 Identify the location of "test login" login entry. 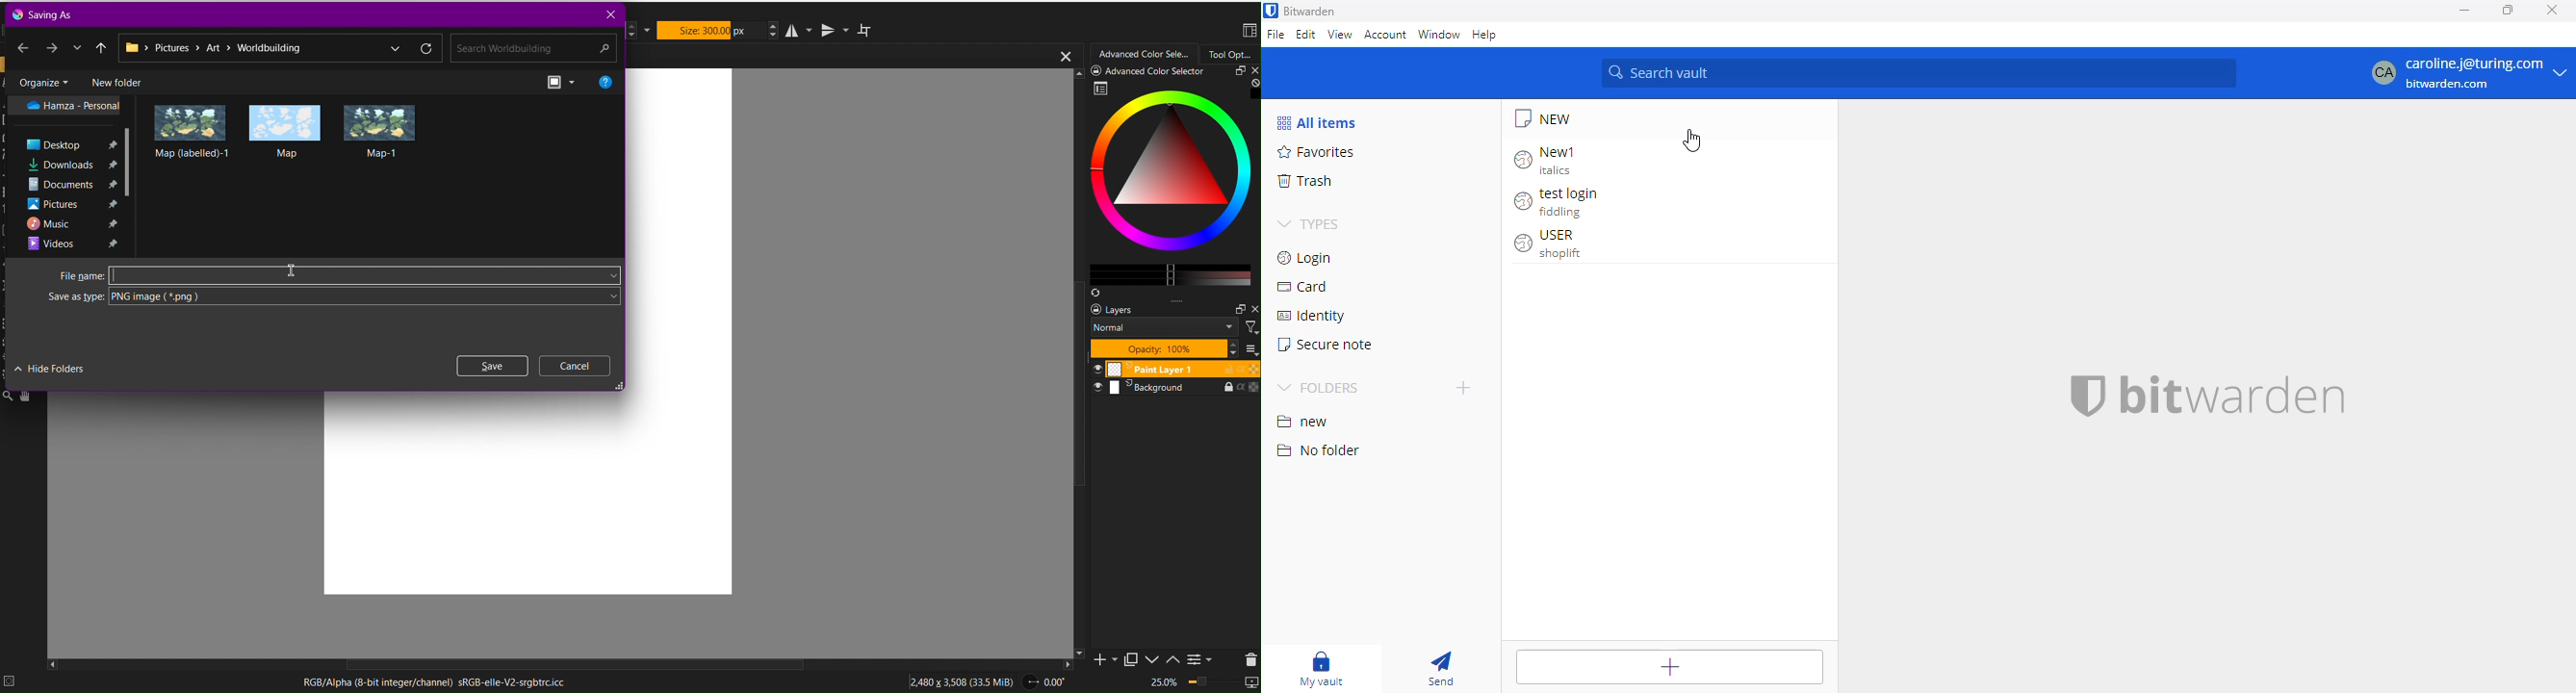
(1559, 201).